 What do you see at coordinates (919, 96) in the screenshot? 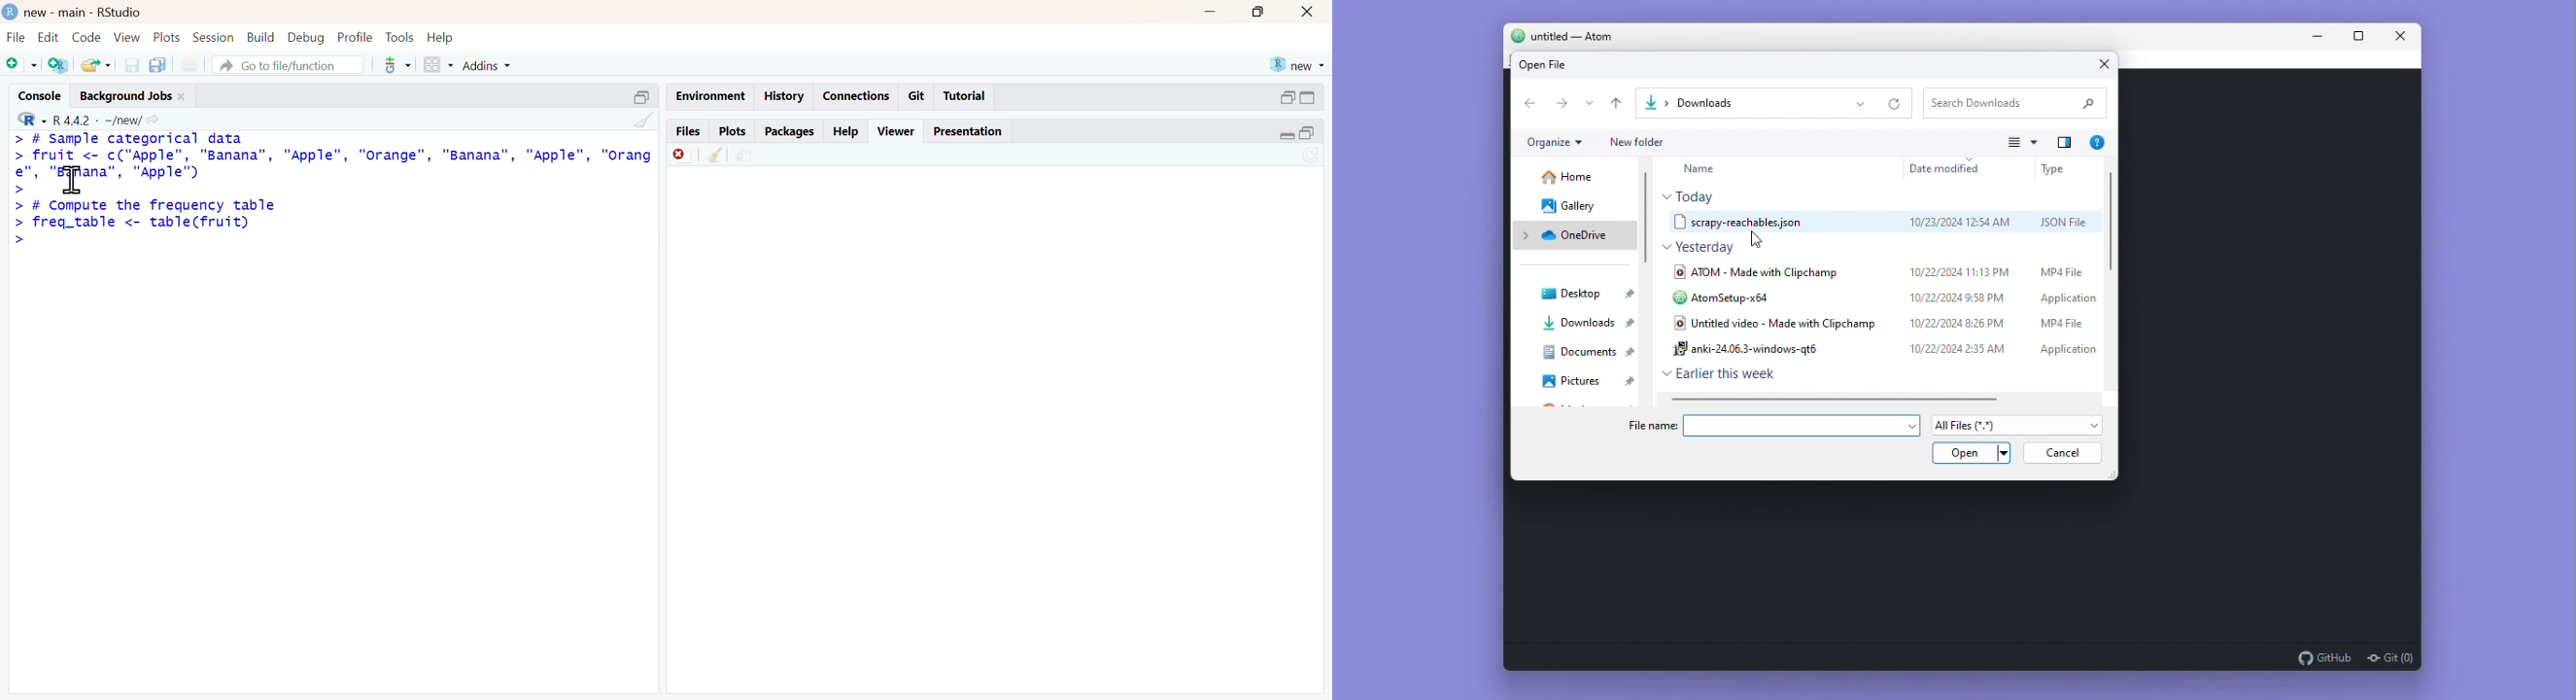
I see `git` at bounding box center [919, 96].